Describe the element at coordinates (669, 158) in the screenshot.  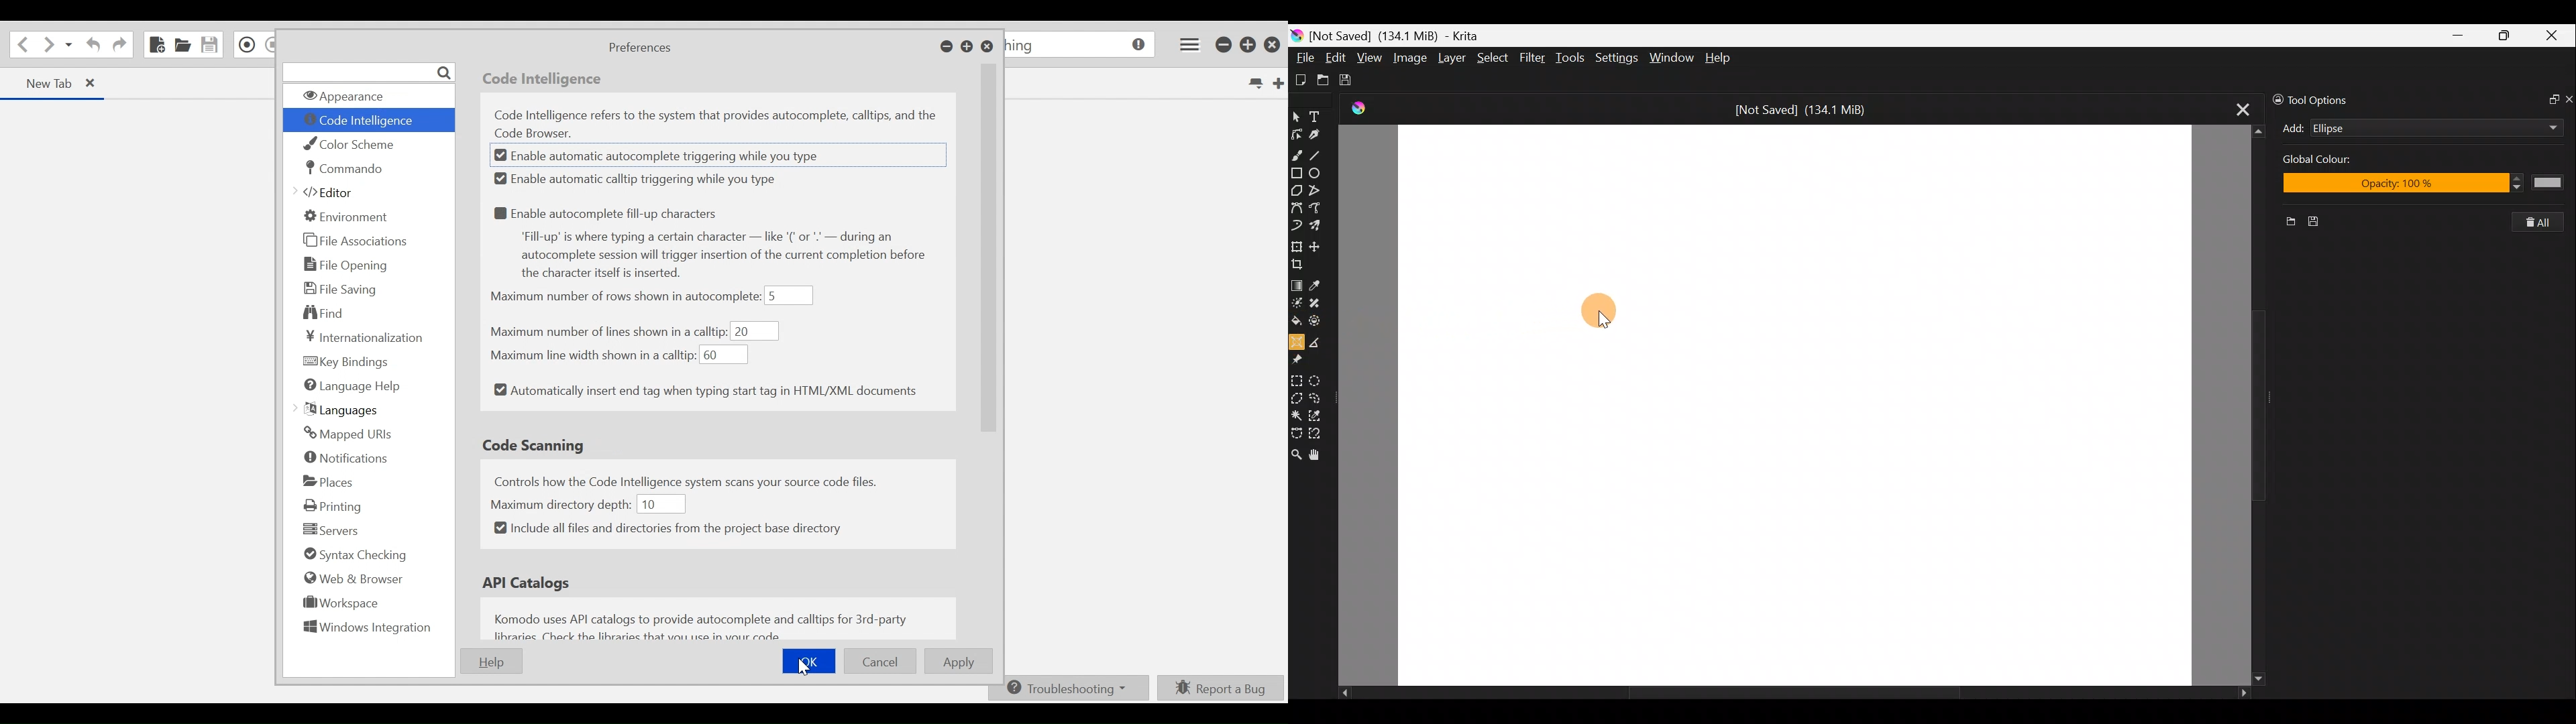
I see `enable automatic autocomplete triggering while you type` at that location.